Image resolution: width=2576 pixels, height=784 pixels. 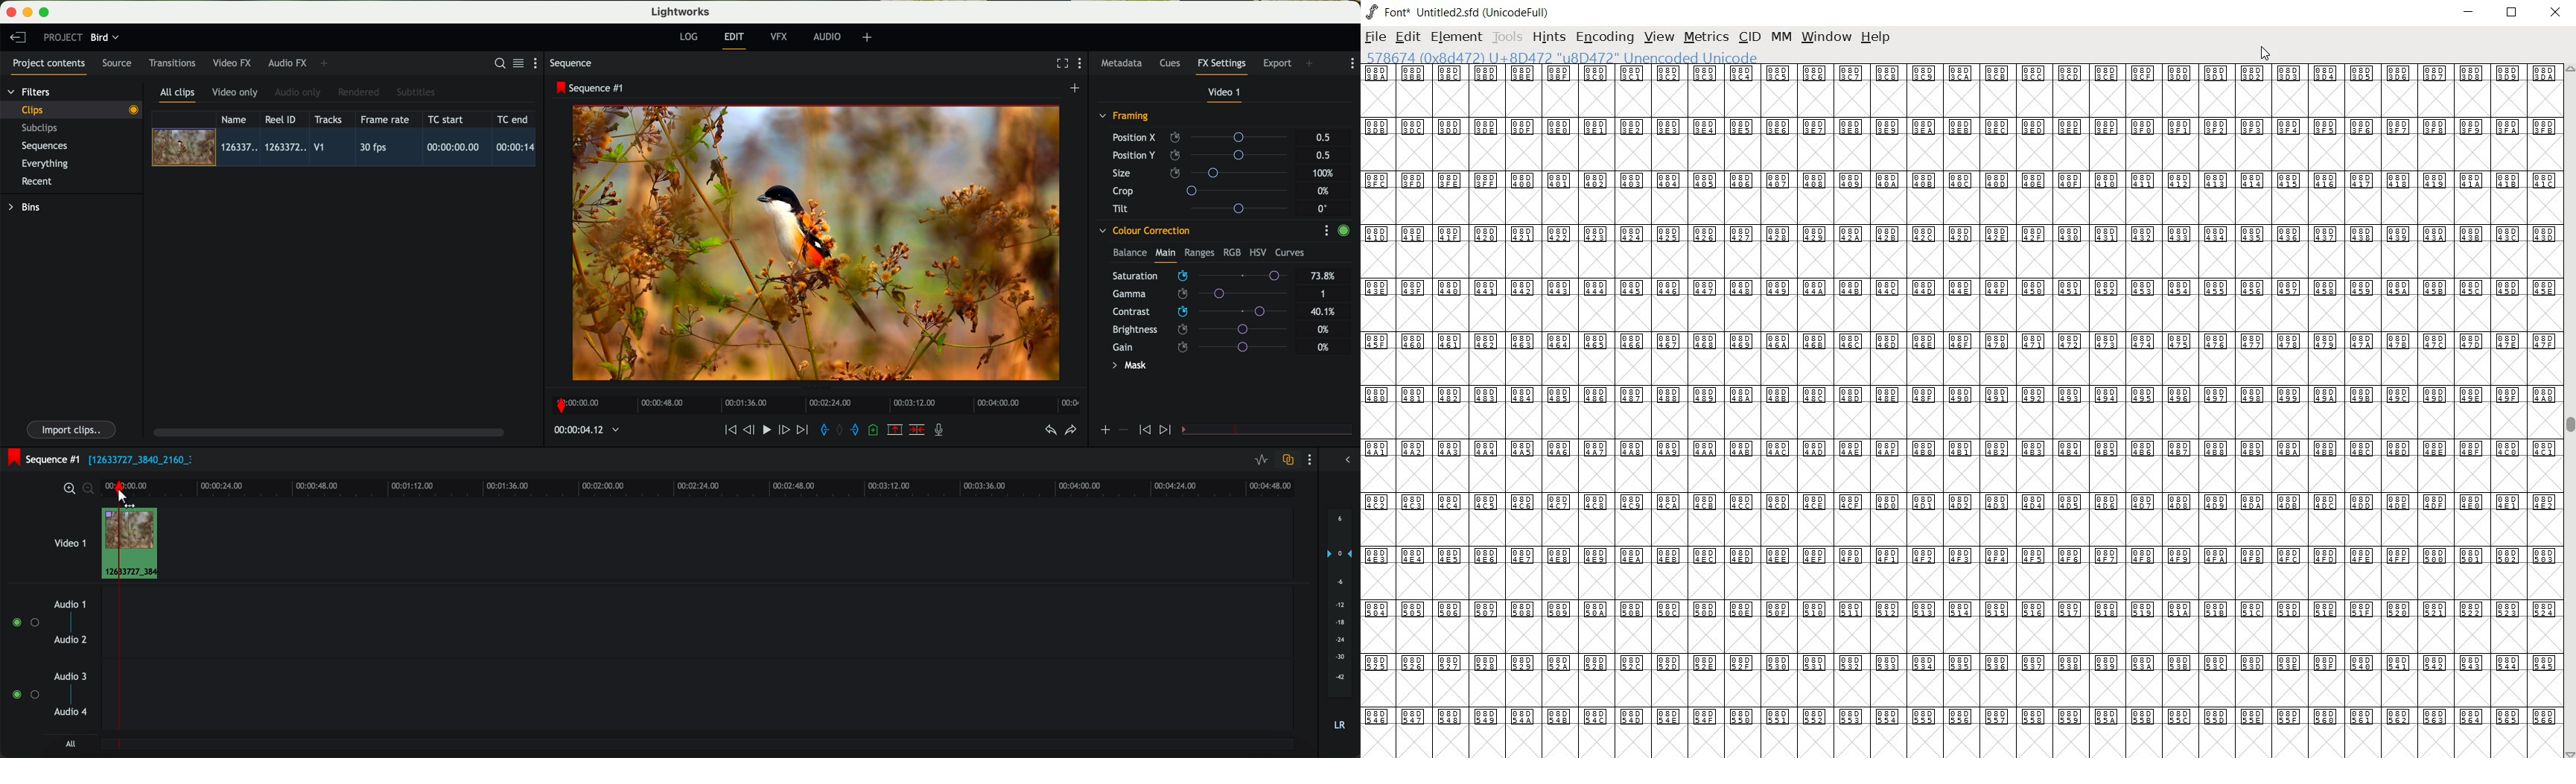 I want to click on element, so click(x=1456, y=36).